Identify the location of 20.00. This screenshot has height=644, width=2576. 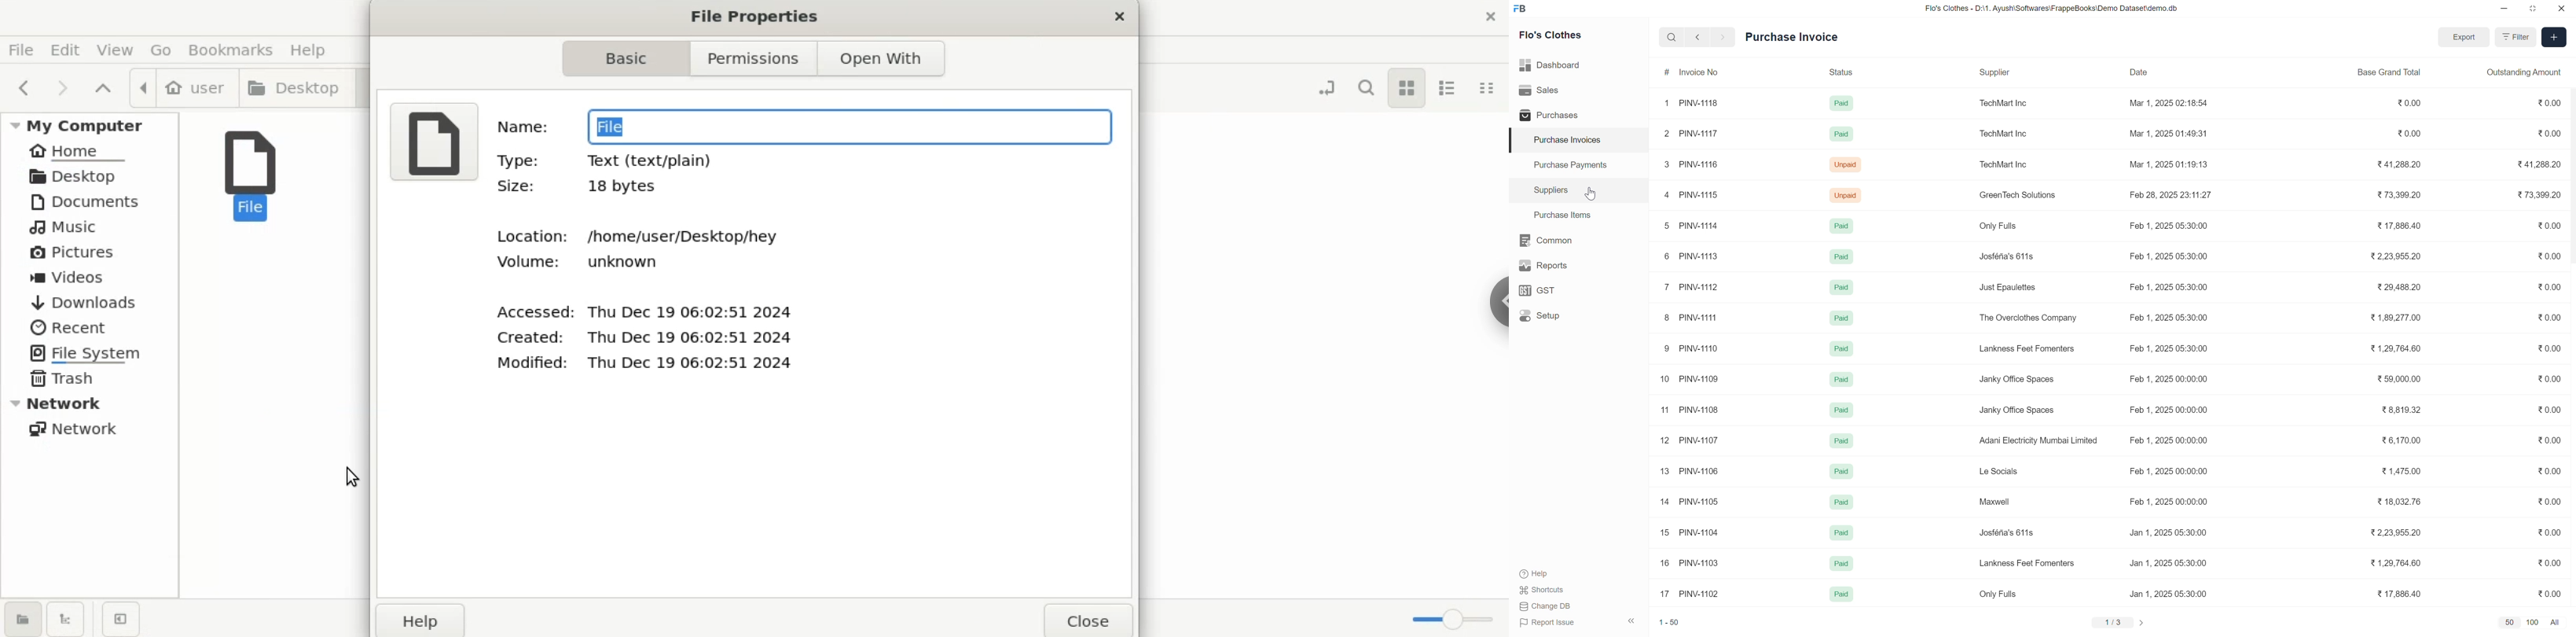
(2546, 101).